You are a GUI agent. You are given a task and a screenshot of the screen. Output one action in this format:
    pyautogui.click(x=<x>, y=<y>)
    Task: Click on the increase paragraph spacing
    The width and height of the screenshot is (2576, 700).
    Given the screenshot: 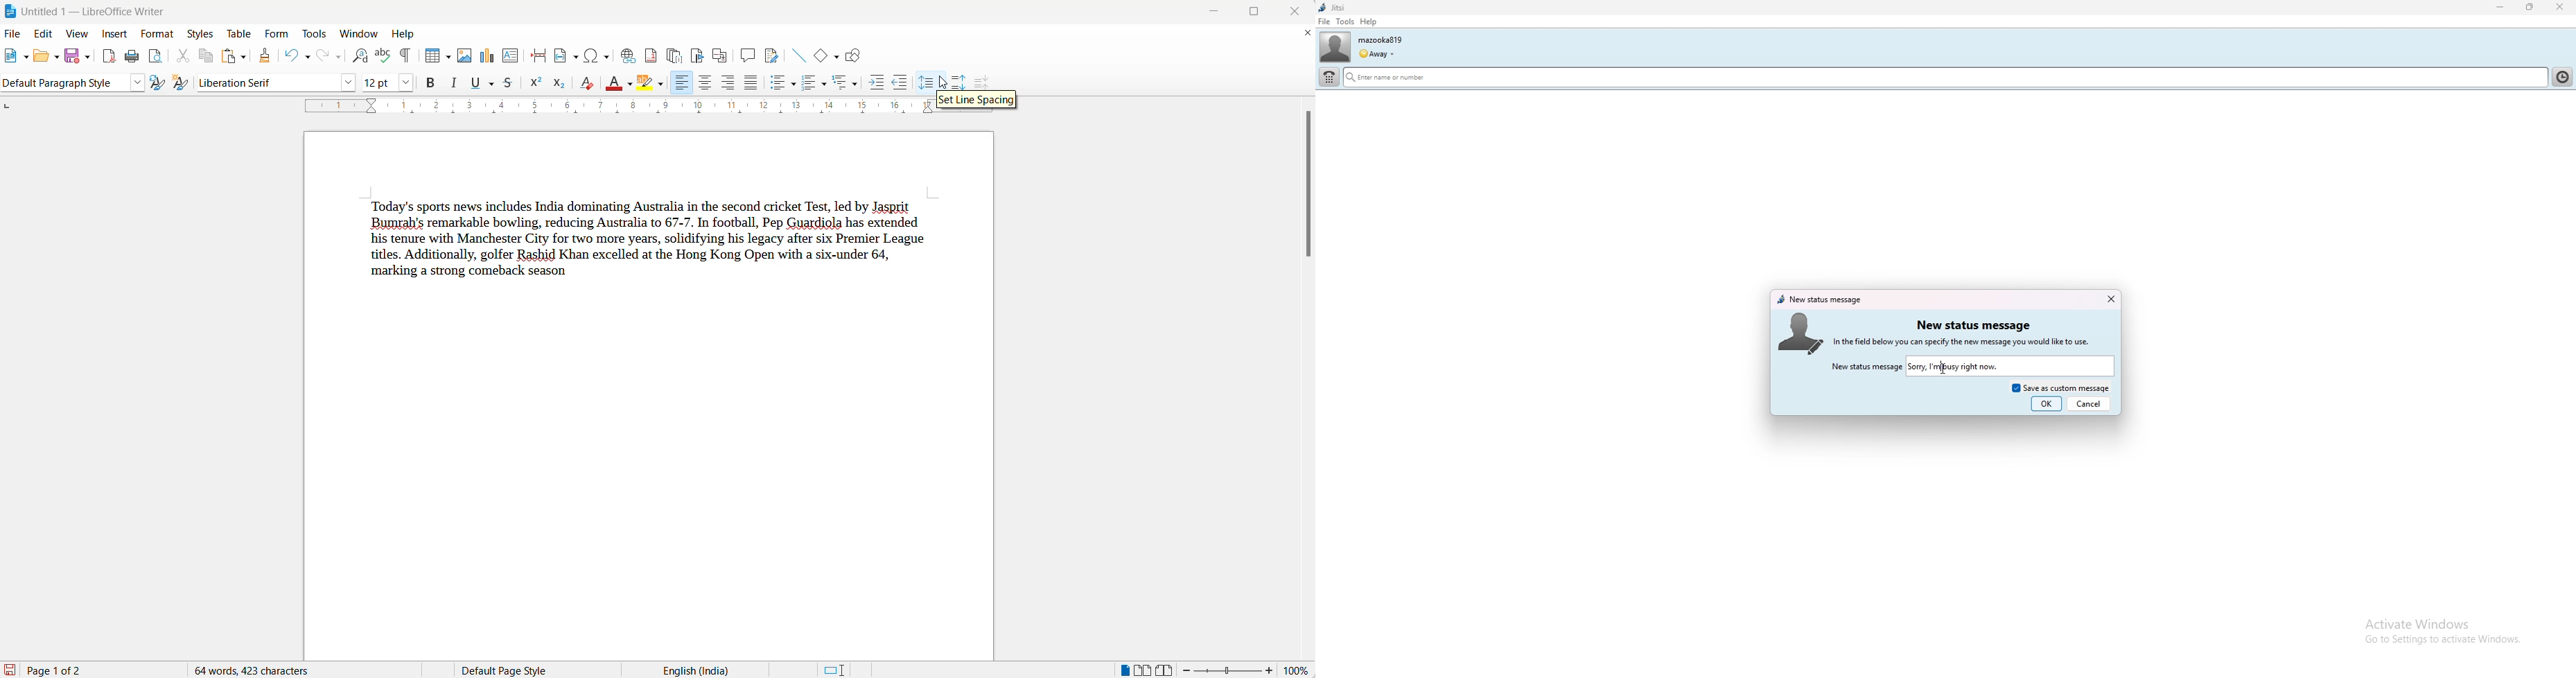 What is the action you would take?
    pyautogui.click(x=961, y=79)
    